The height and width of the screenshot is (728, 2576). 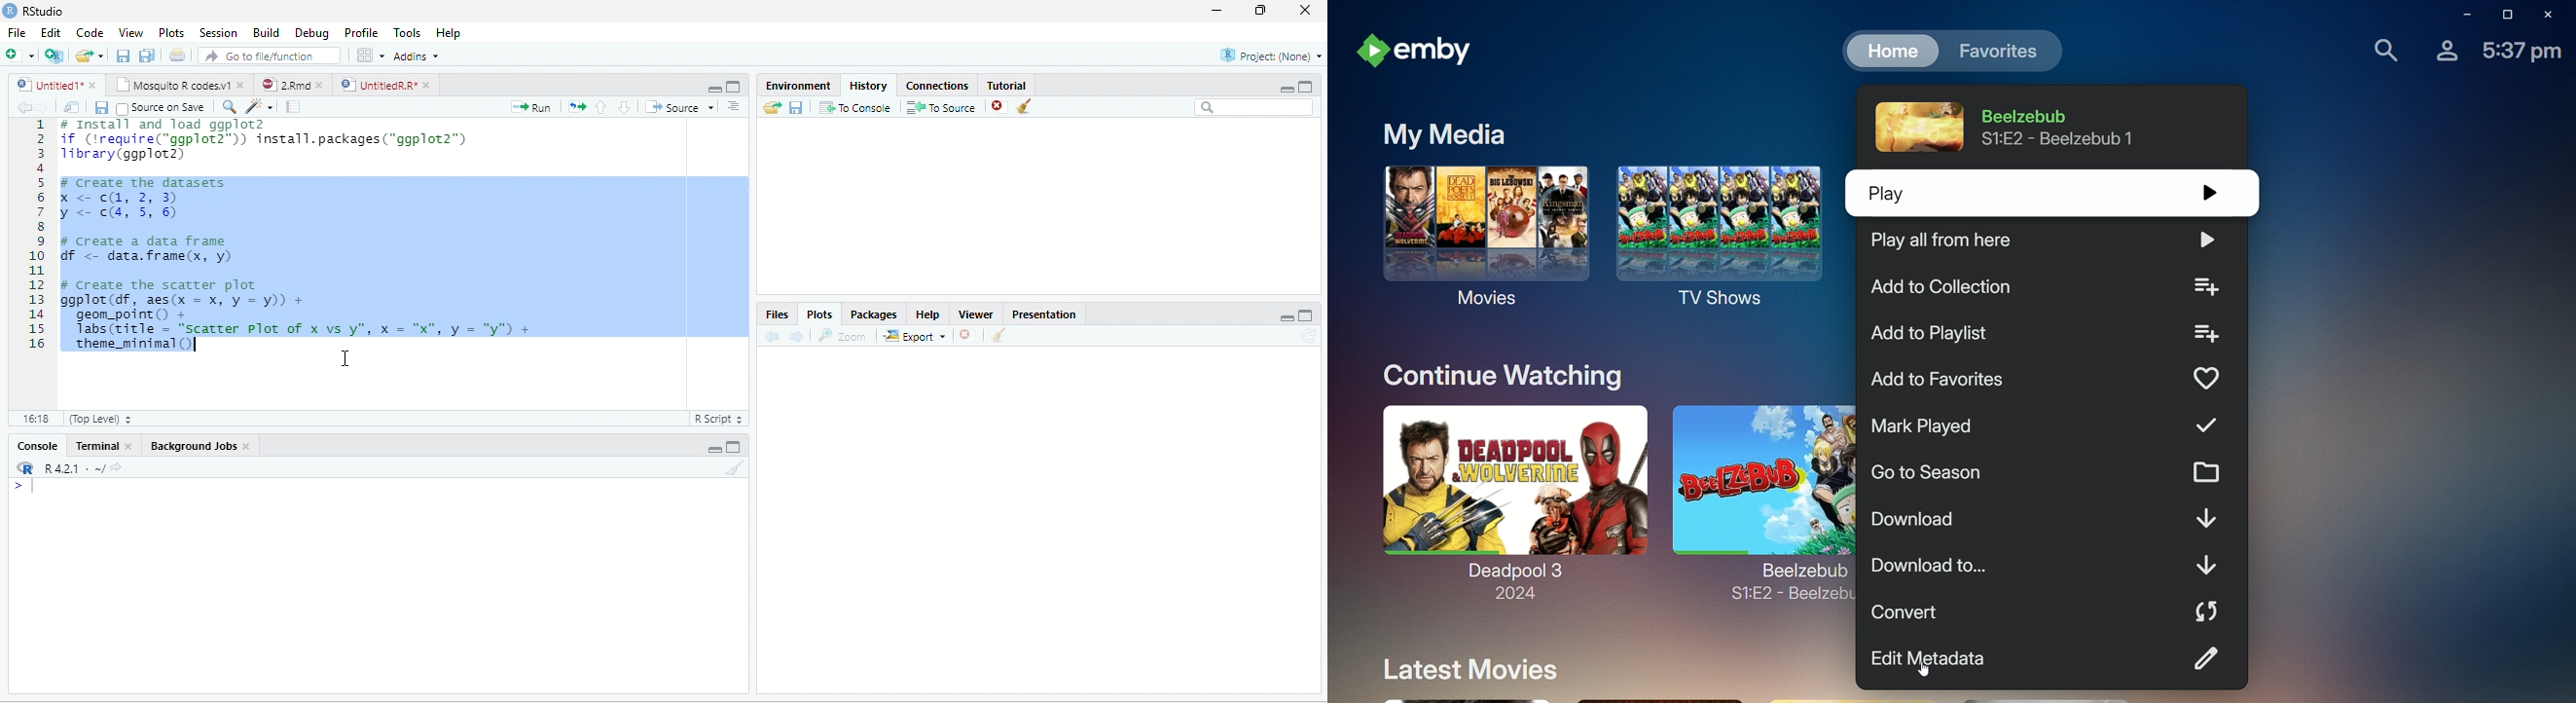 I want to click on Tutorial, so click(x=1007, y=84).